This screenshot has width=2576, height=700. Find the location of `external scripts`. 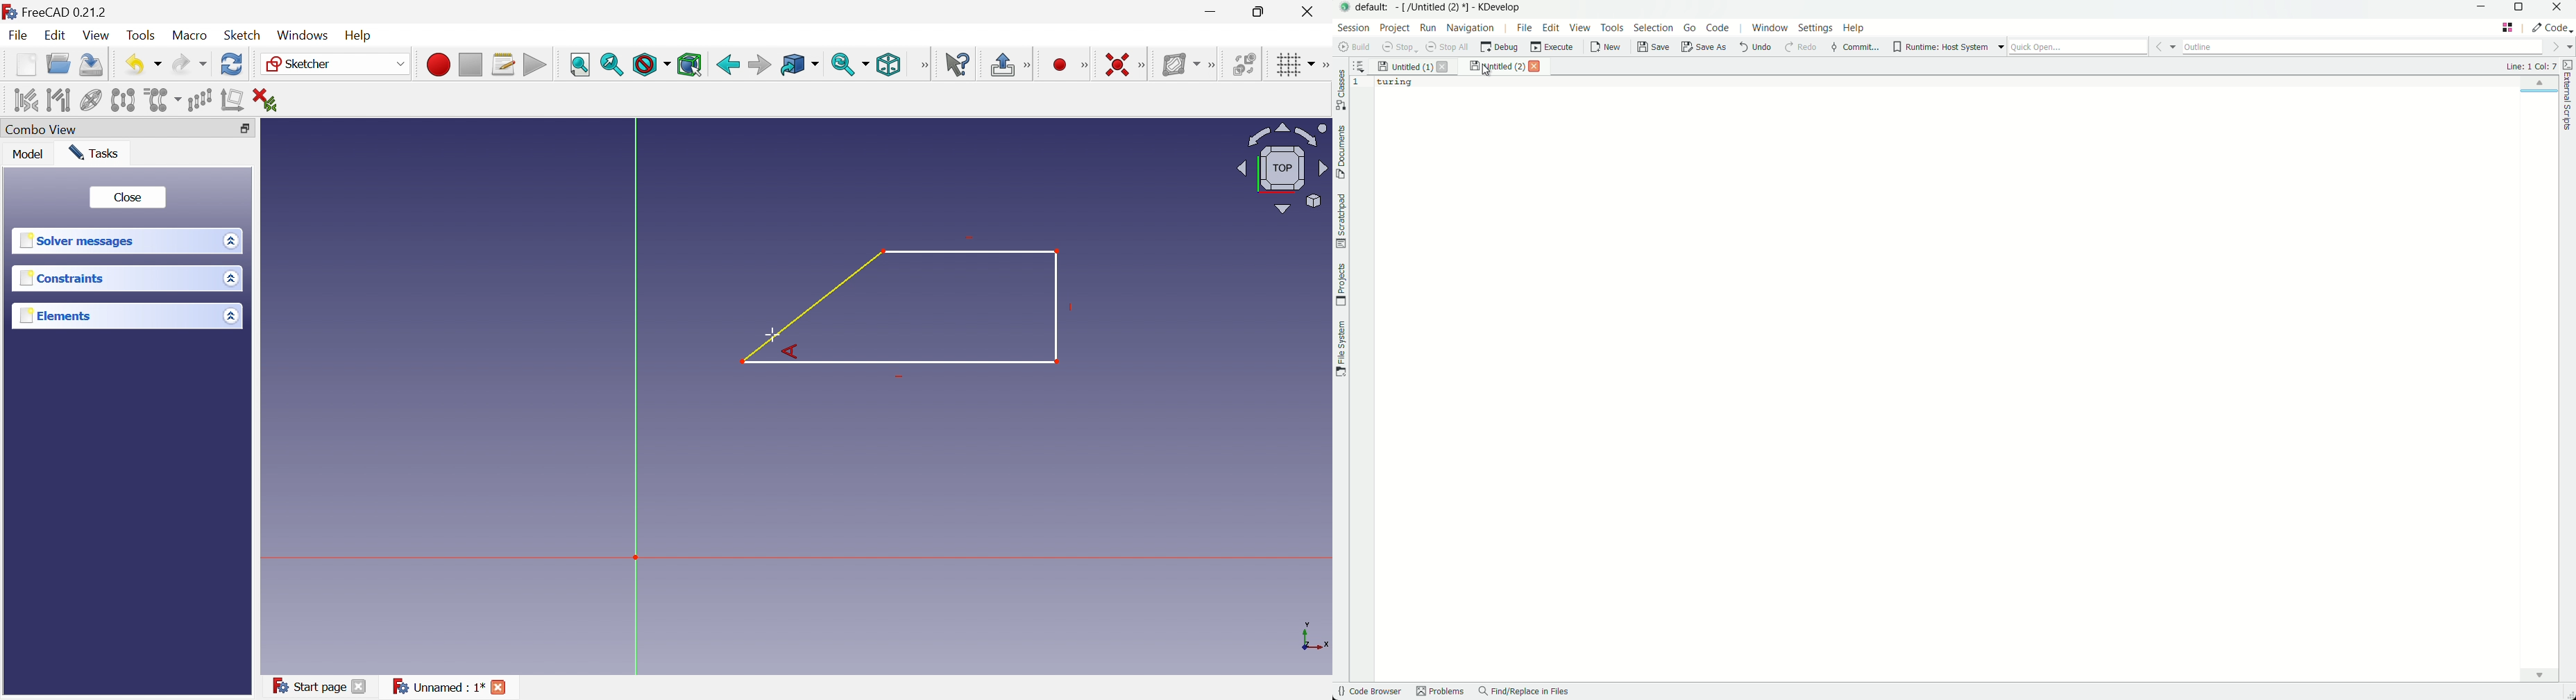

external scripts is located at coordinates (2568, 99).